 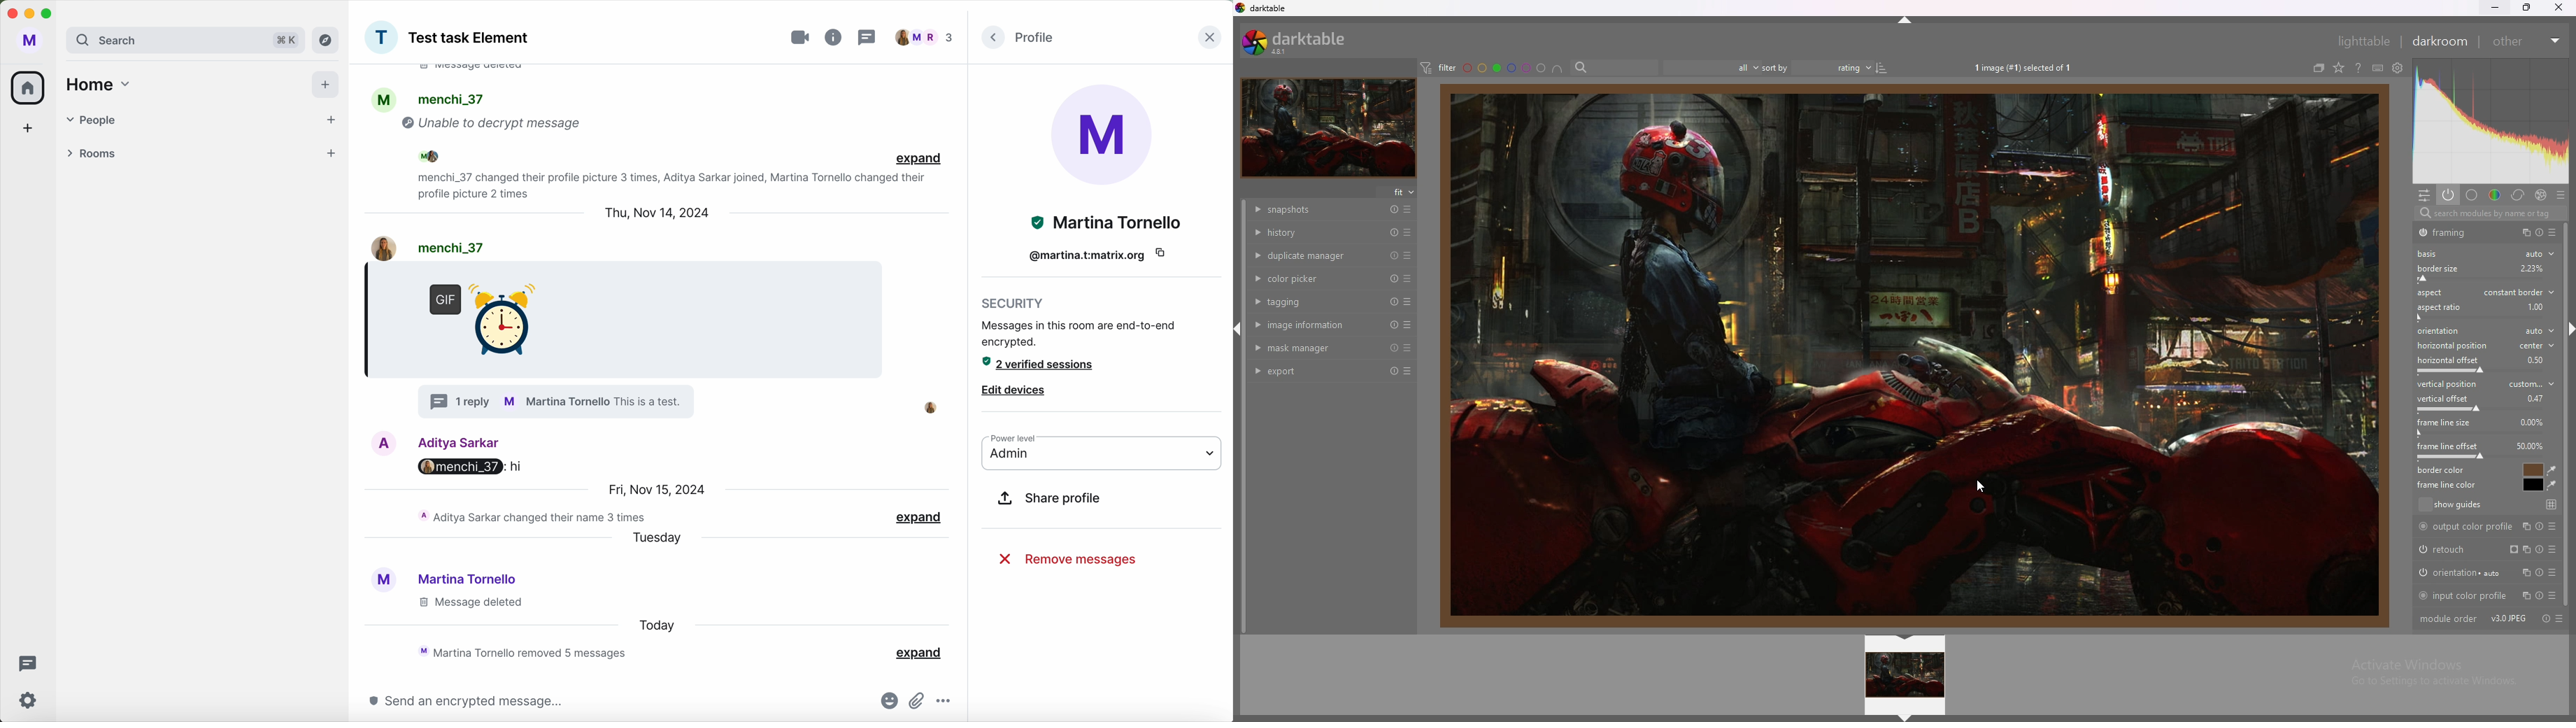 What do you see at coordinates (2484, 346) in the screenshot?
I see `horizontal position` at bounding box center [2484, 346].